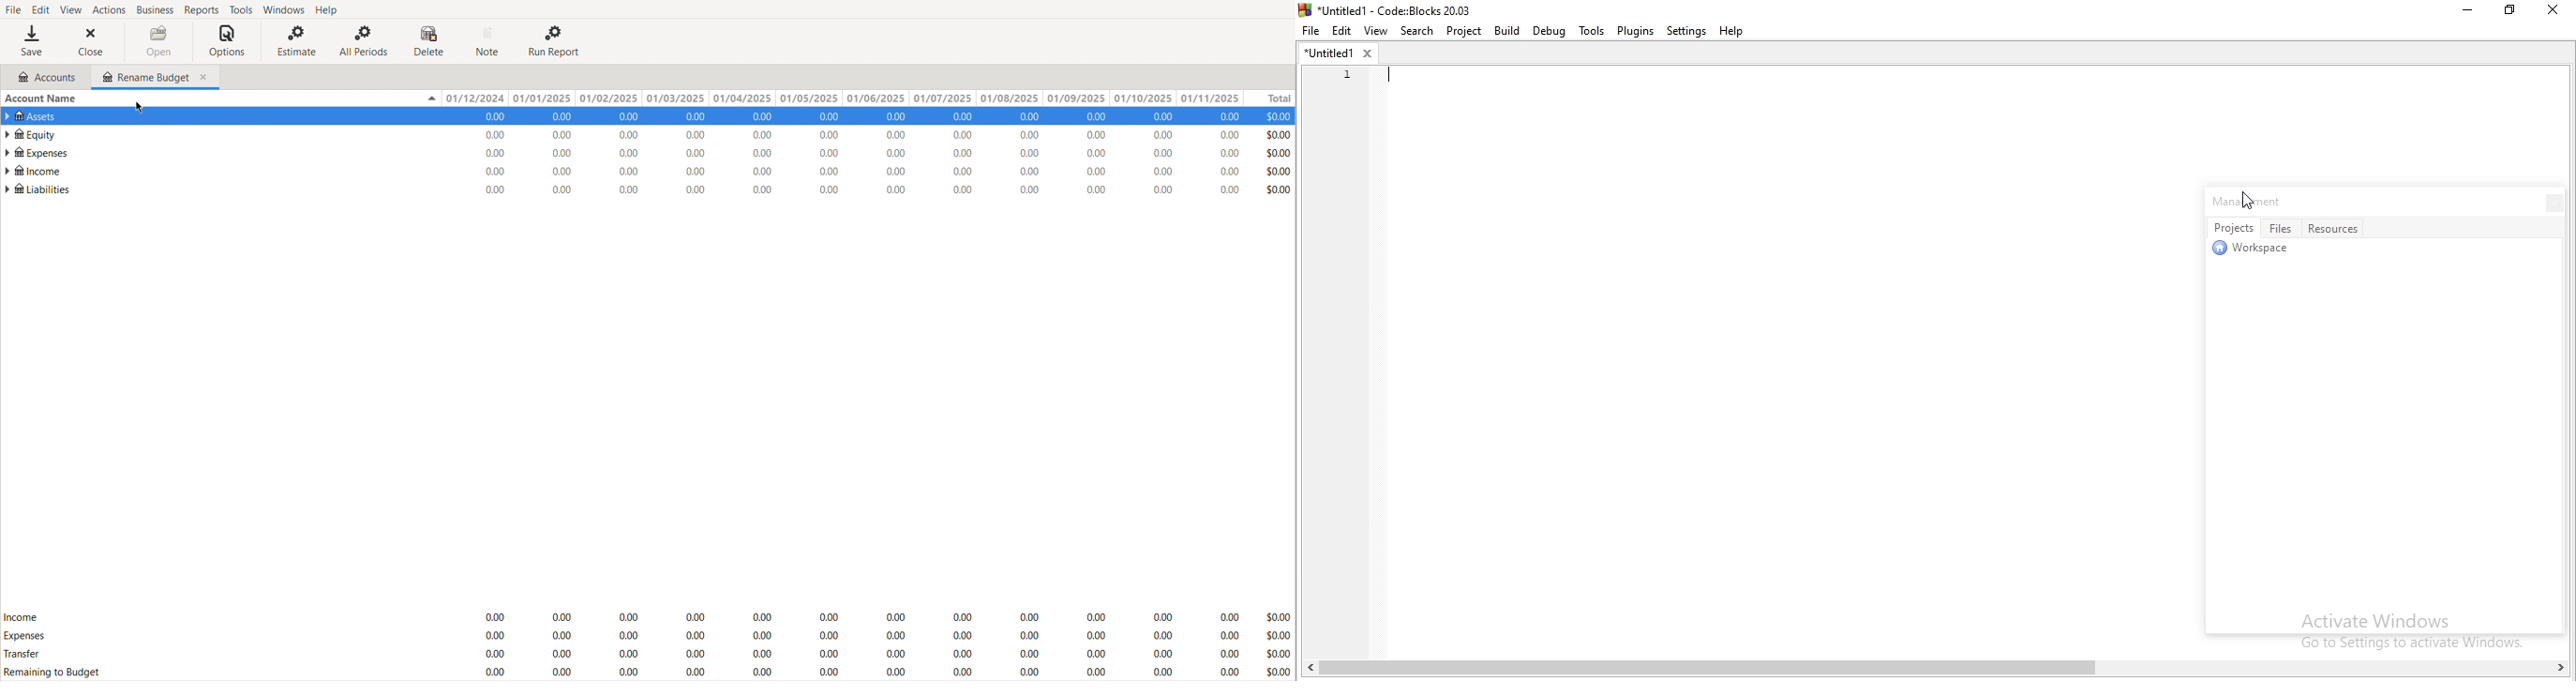  I want to click on Rename Budget, so click(155, 76).